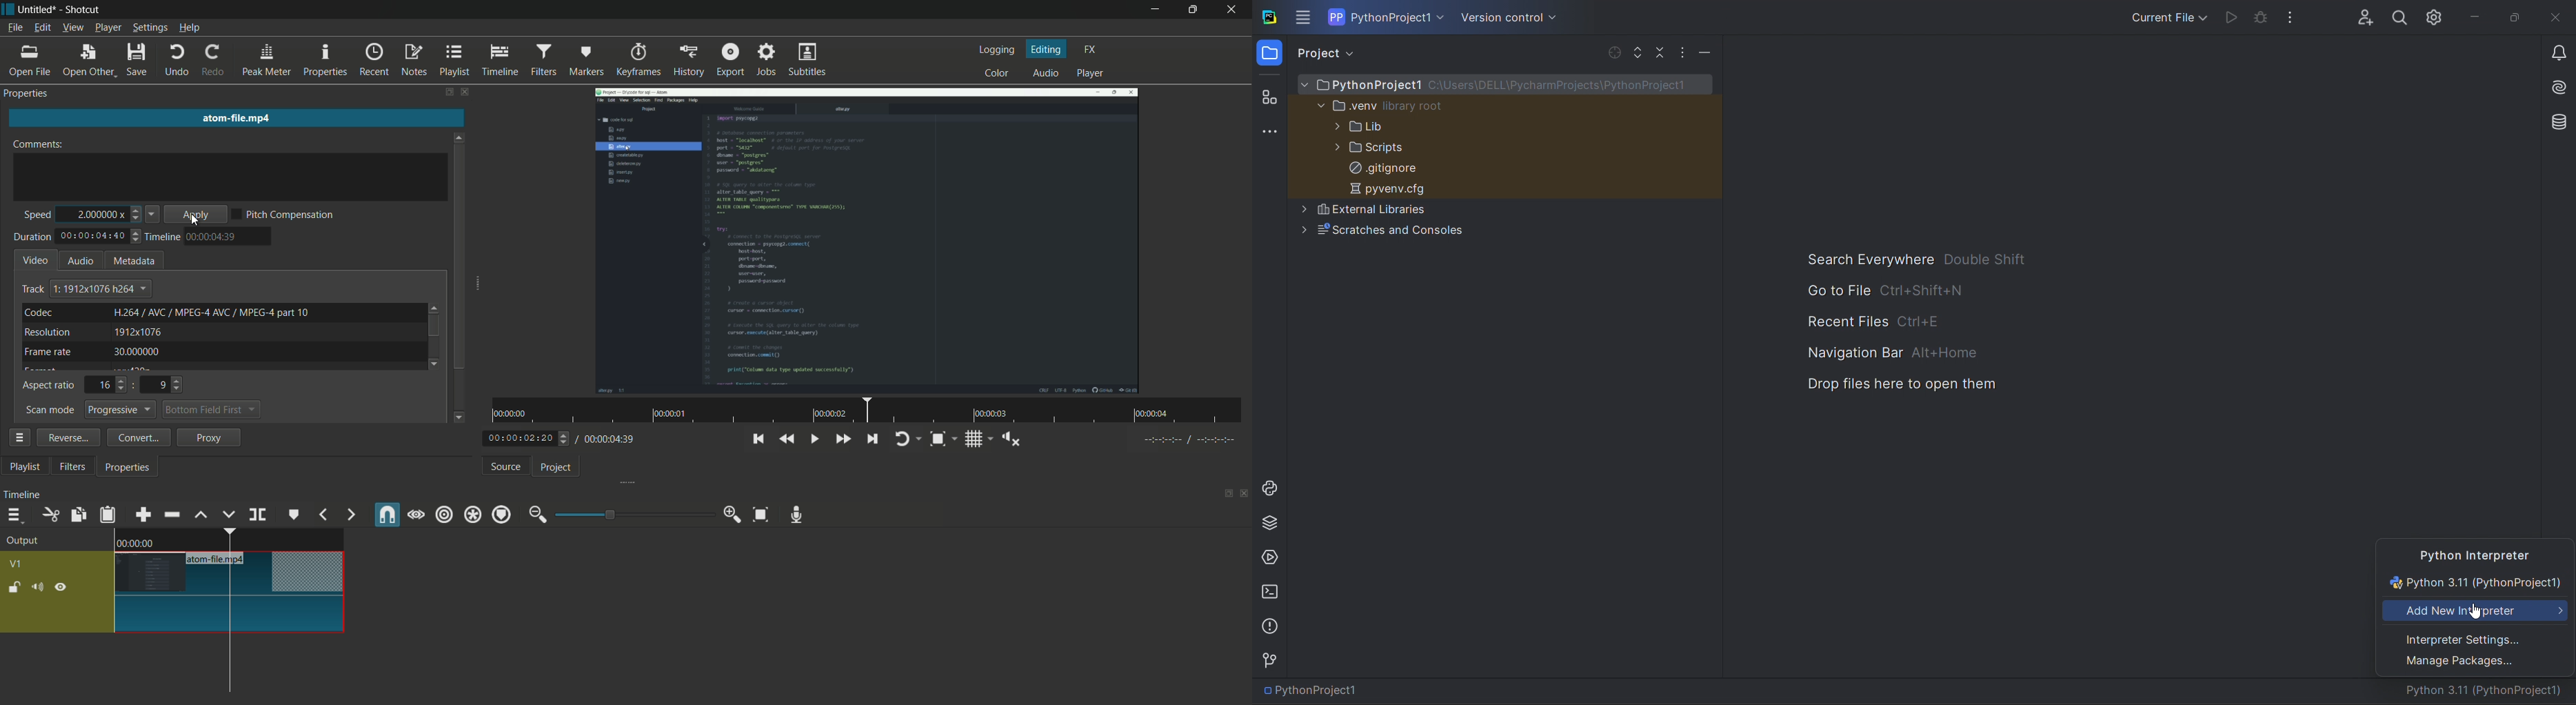 This screenshot has height=728, width=2576. What do you see at coordinates (142, 515) in the screenshot?
I see `append` at bounding box center [142, 515].